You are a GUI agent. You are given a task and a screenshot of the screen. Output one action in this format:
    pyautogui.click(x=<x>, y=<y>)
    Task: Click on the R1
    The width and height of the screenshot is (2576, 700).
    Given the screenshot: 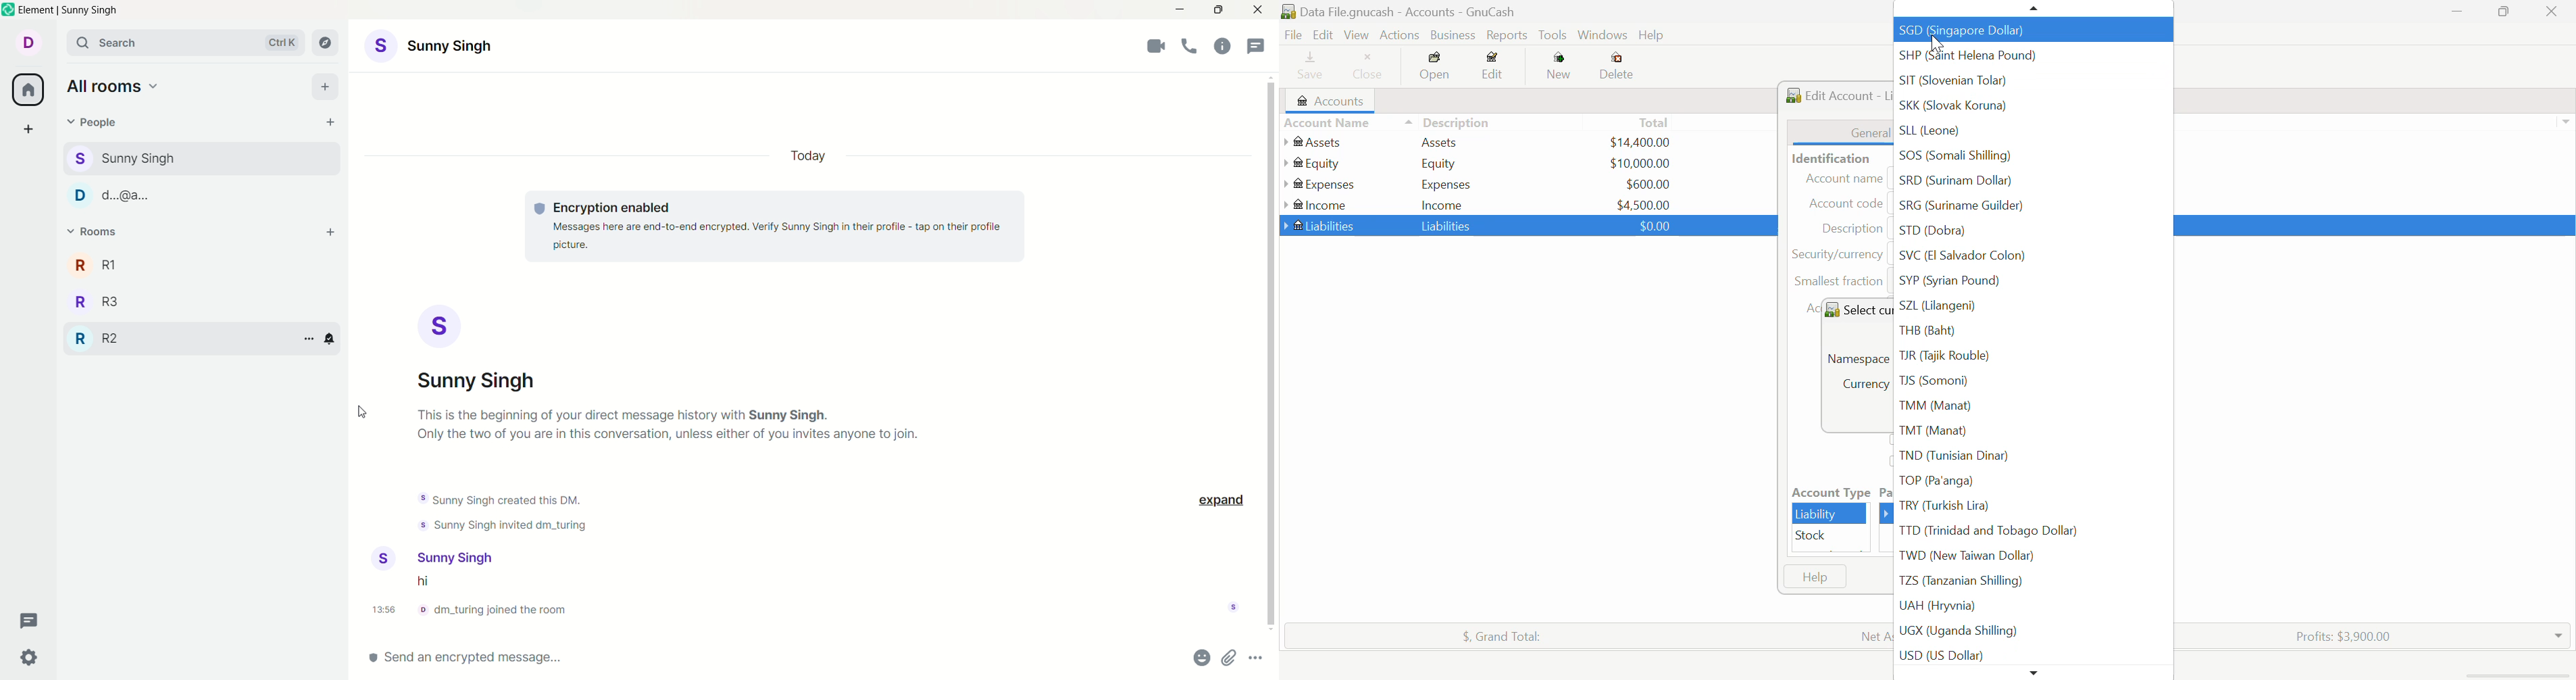 What is the action you would take?
    pyautogui.click(x=97, y=265)
    